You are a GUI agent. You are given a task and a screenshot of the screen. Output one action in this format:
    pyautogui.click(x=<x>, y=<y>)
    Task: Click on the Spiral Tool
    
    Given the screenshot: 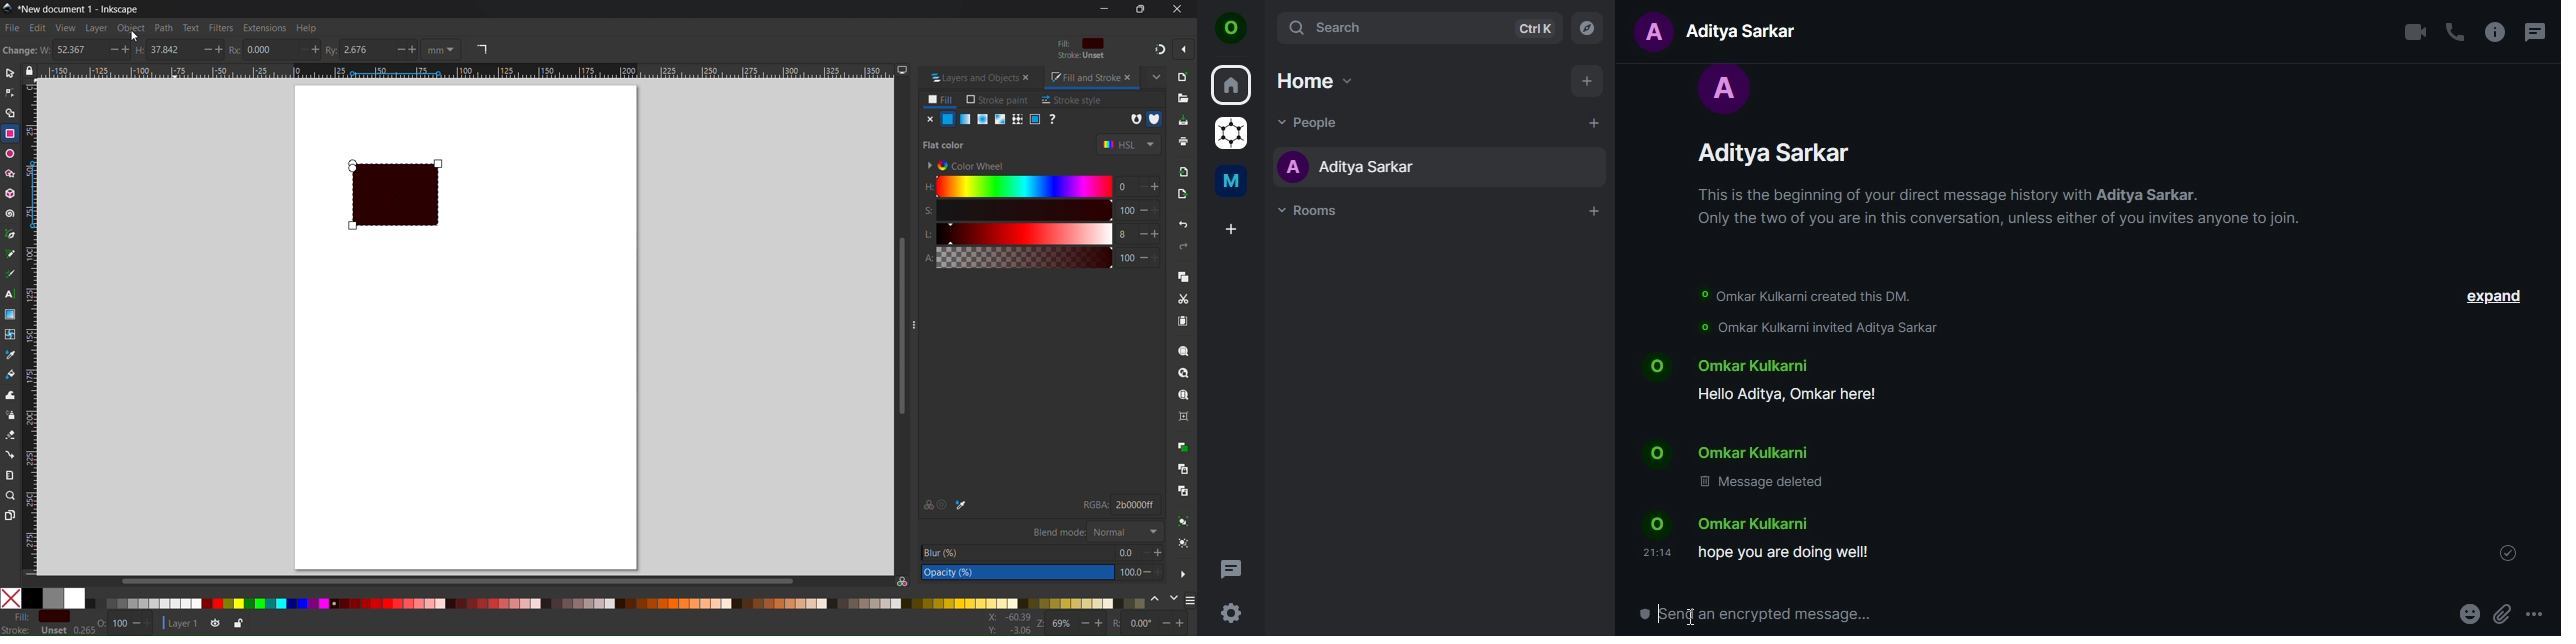 What is the action you would take?
    pyautogui.click(x=11, y=213)
    